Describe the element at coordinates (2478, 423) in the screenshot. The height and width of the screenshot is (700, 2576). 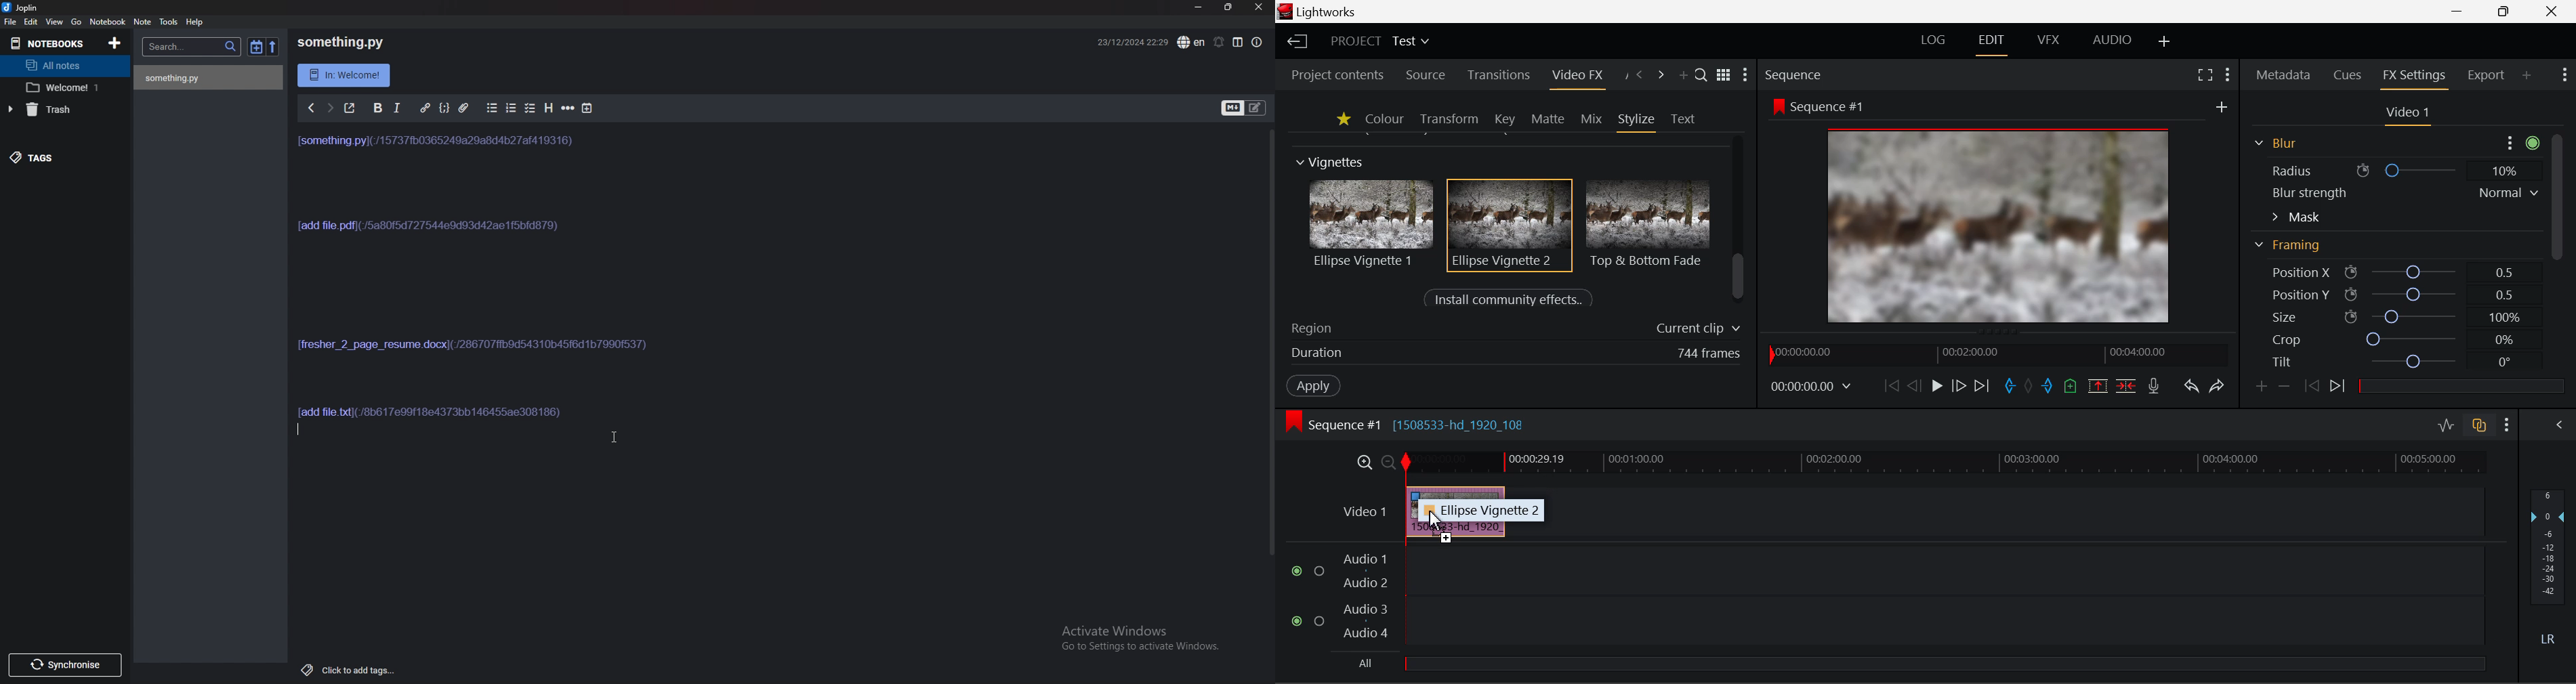
I see `Toggle auto track sync` at that location.